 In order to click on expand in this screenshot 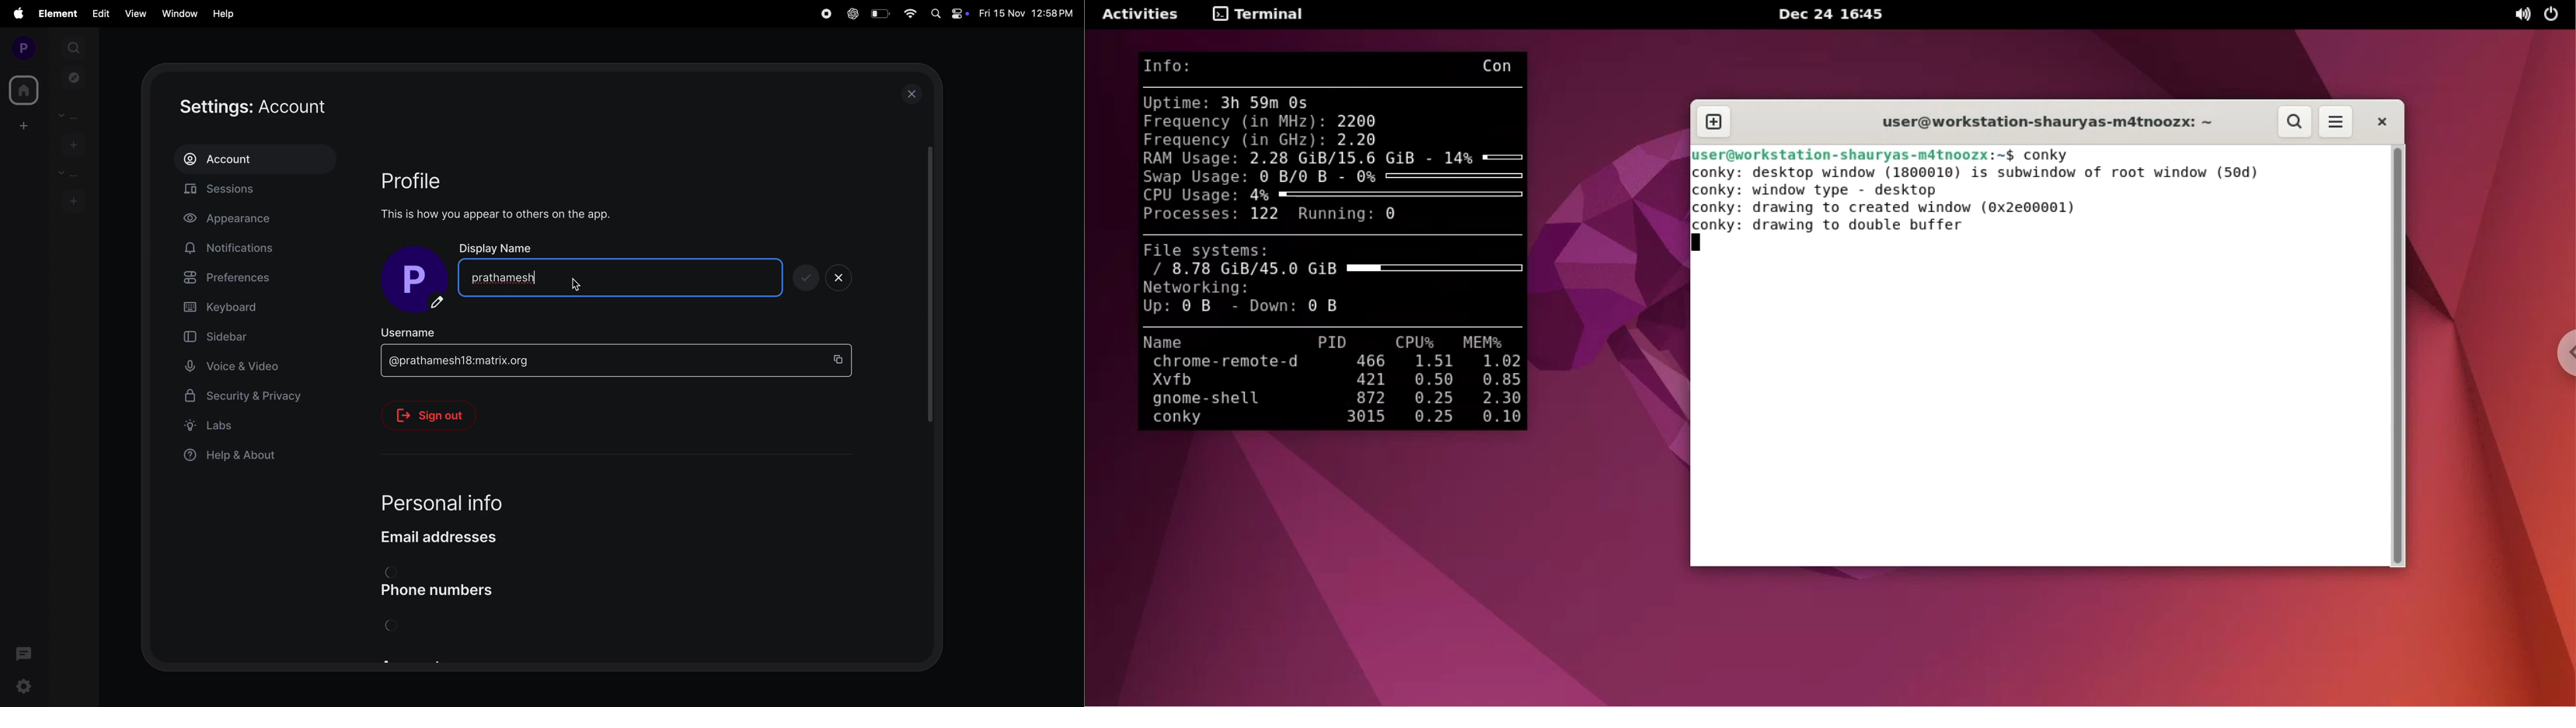, I will do `click(48, 48)`.